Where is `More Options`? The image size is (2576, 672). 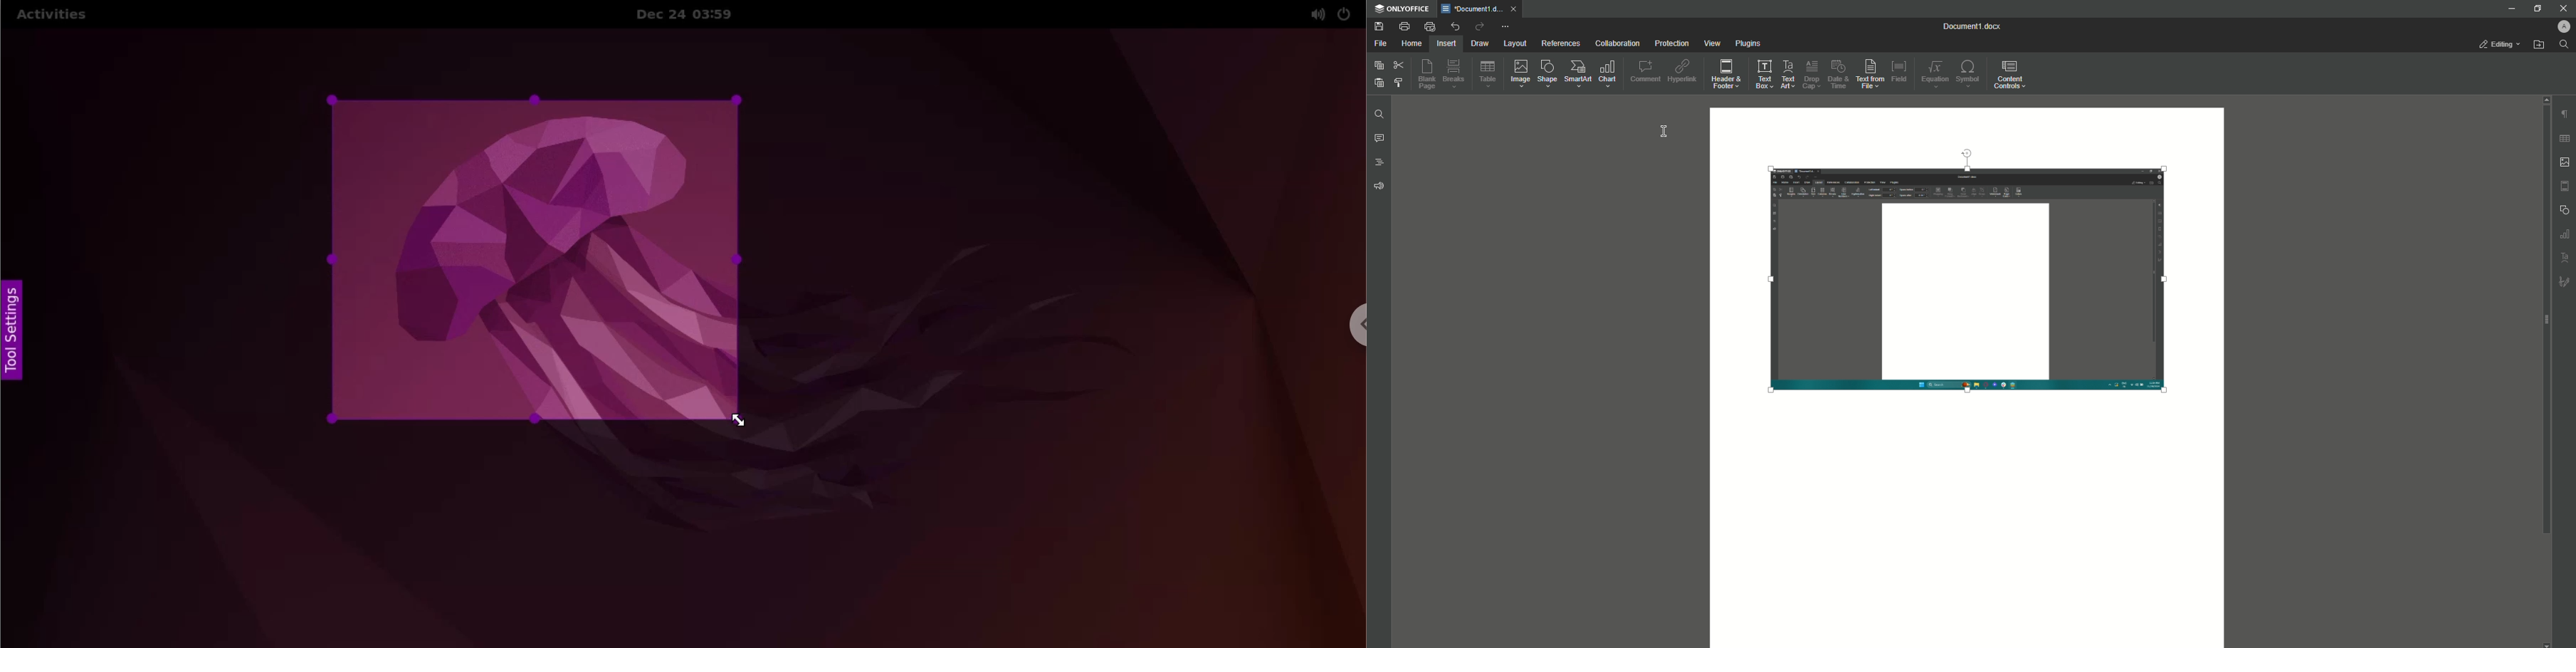
More Options is located at coordinates (1506, 27).